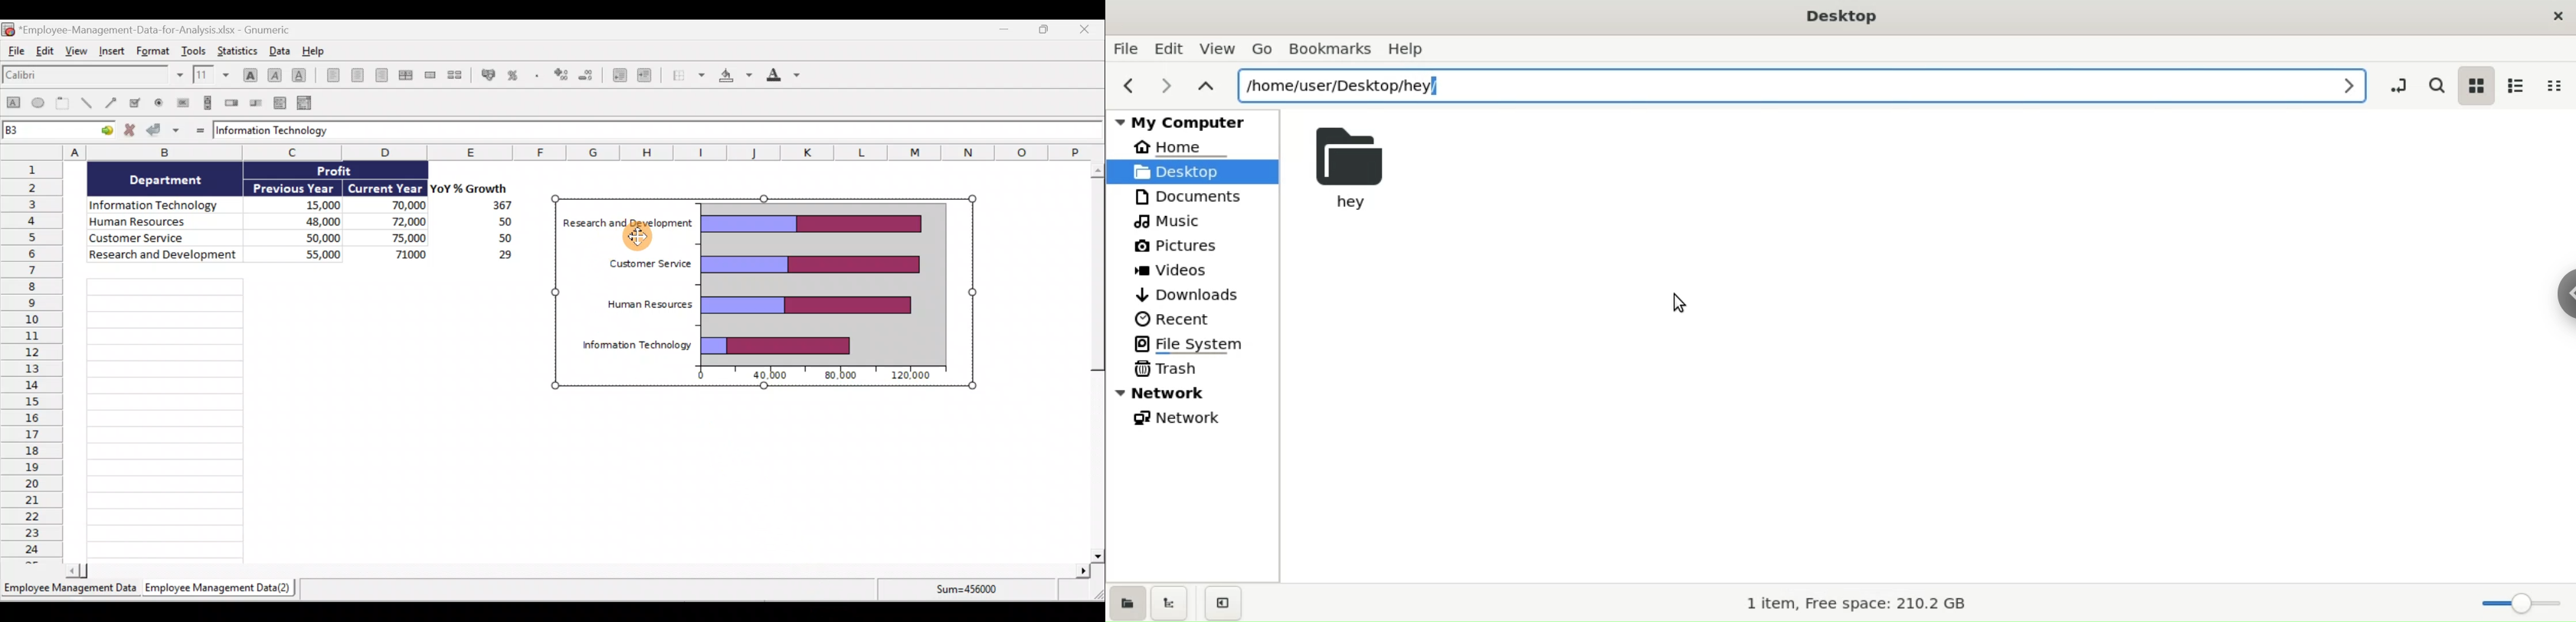 The image size is (2576, 644). Describe the element at coordinates (514, 77) in the screenshot. I see `Format the selection as percentage` at that location.